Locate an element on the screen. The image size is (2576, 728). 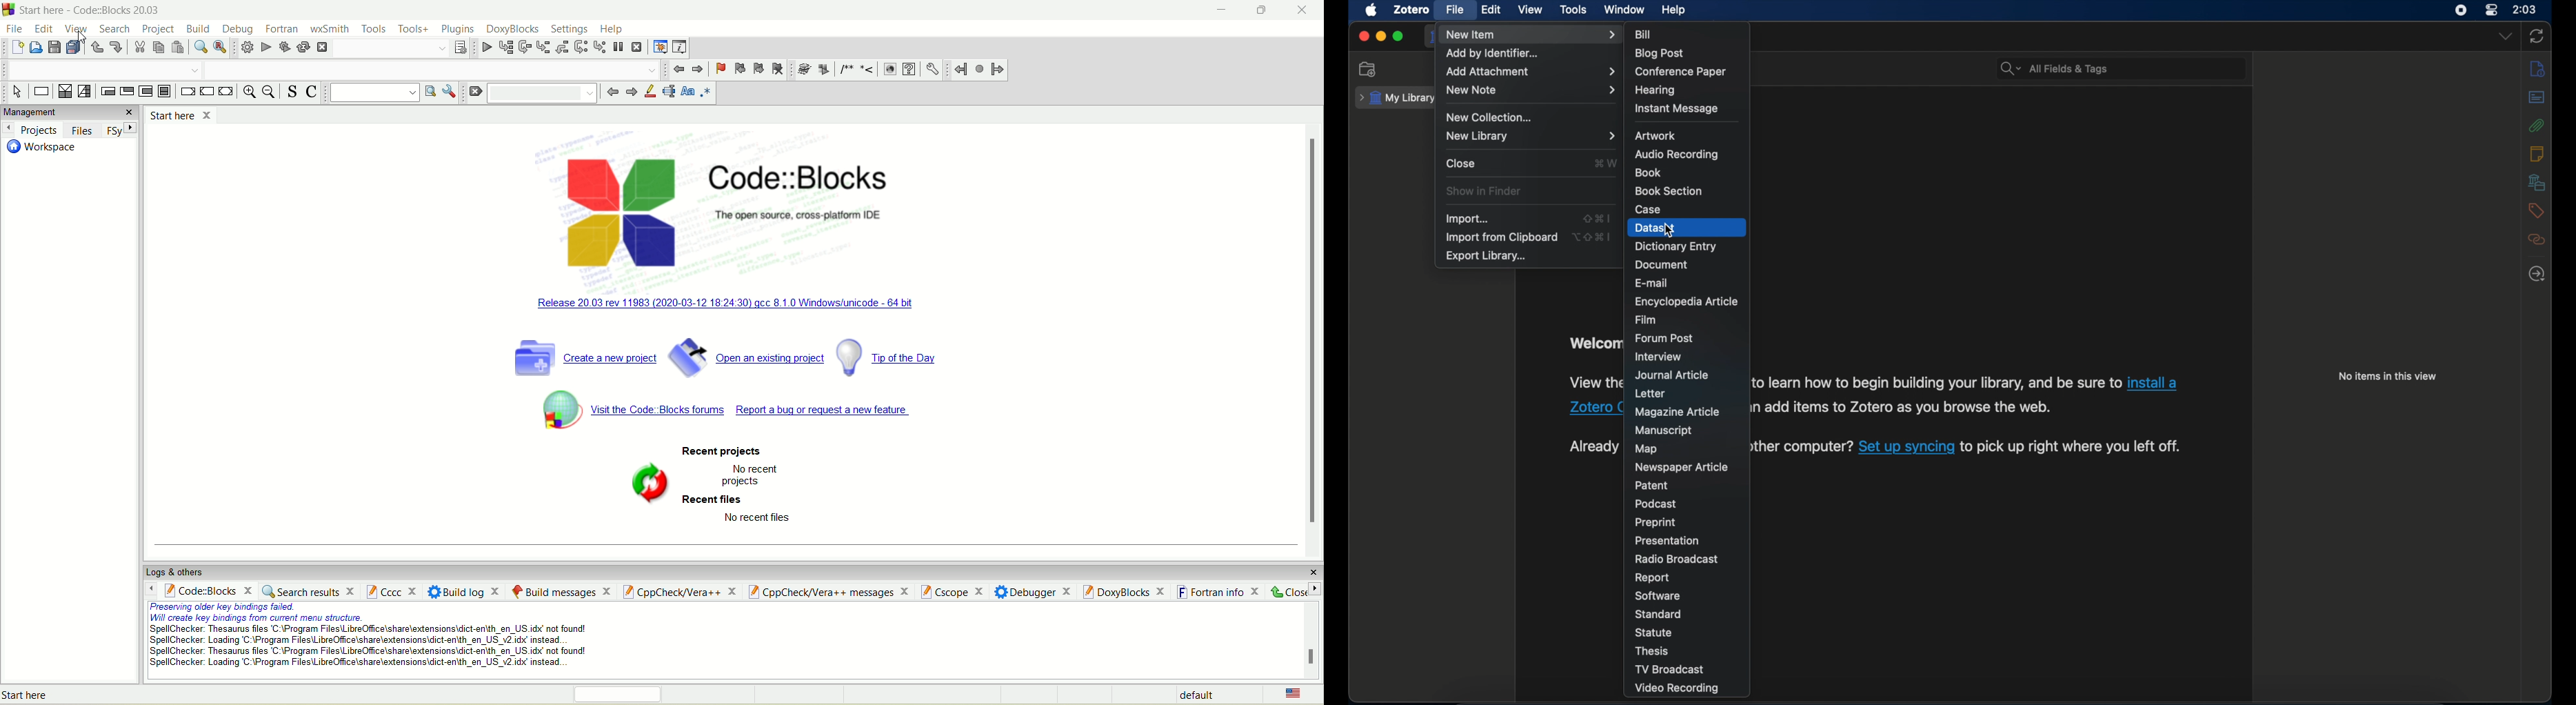
Report a bug or request a new feature is located at coordinates (827, 411).